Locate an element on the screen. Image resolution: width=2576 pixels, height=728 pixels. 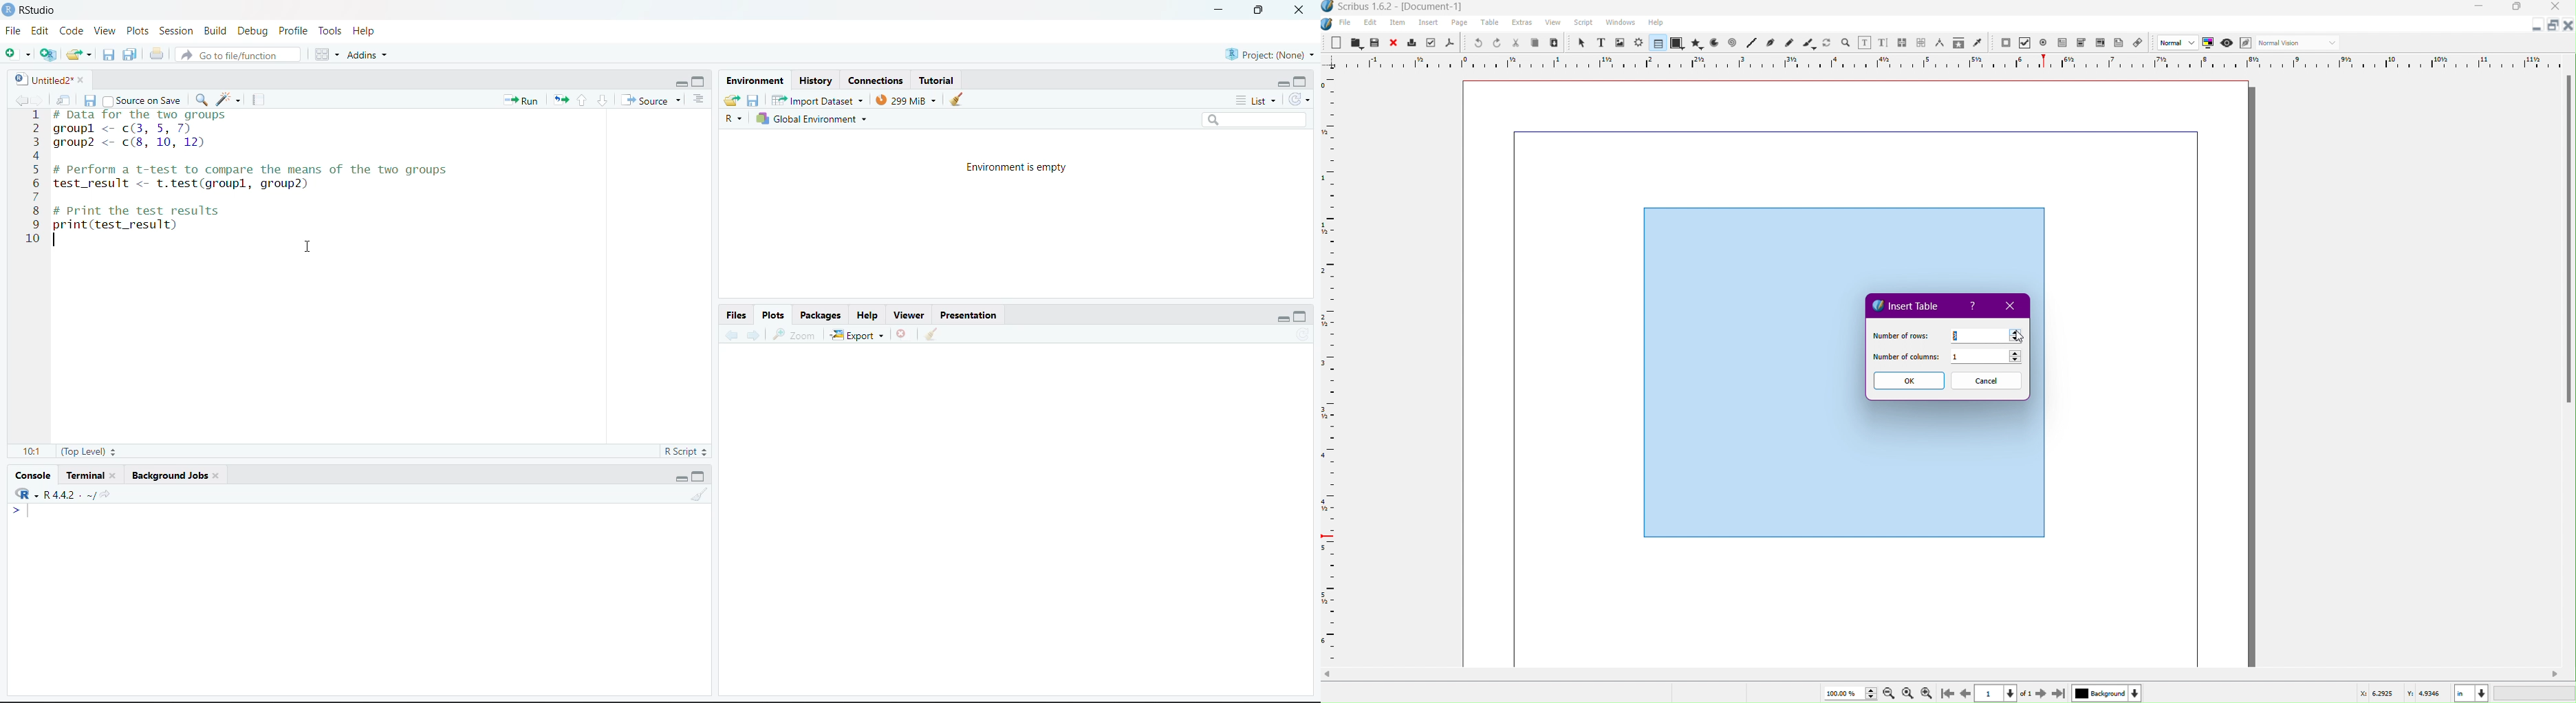
Image Preview Quality is located at coordinates (2178, 42).